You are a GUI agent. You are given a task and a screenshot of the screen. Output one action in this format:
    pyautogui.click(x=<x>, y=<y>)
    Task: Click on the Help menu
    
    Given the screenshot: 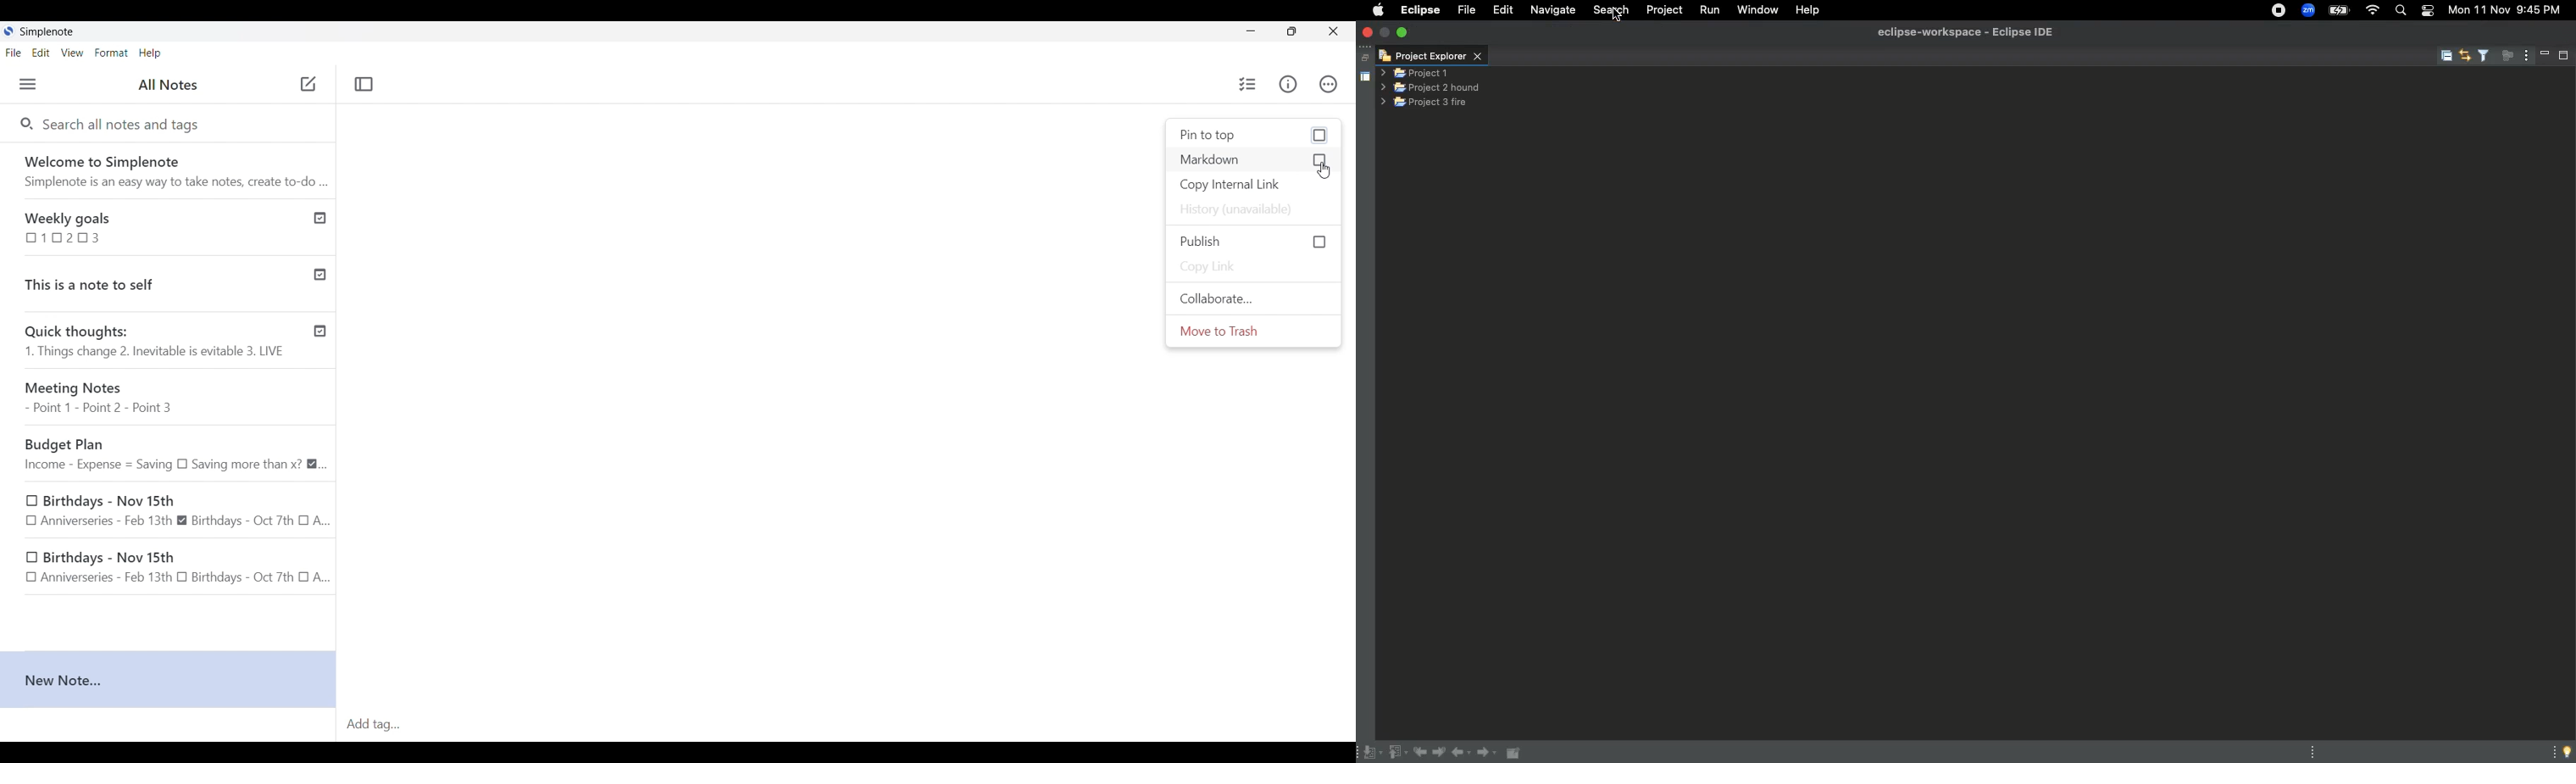 What is the action you would take?
    pyautogui.click(x=150, y=53)
    